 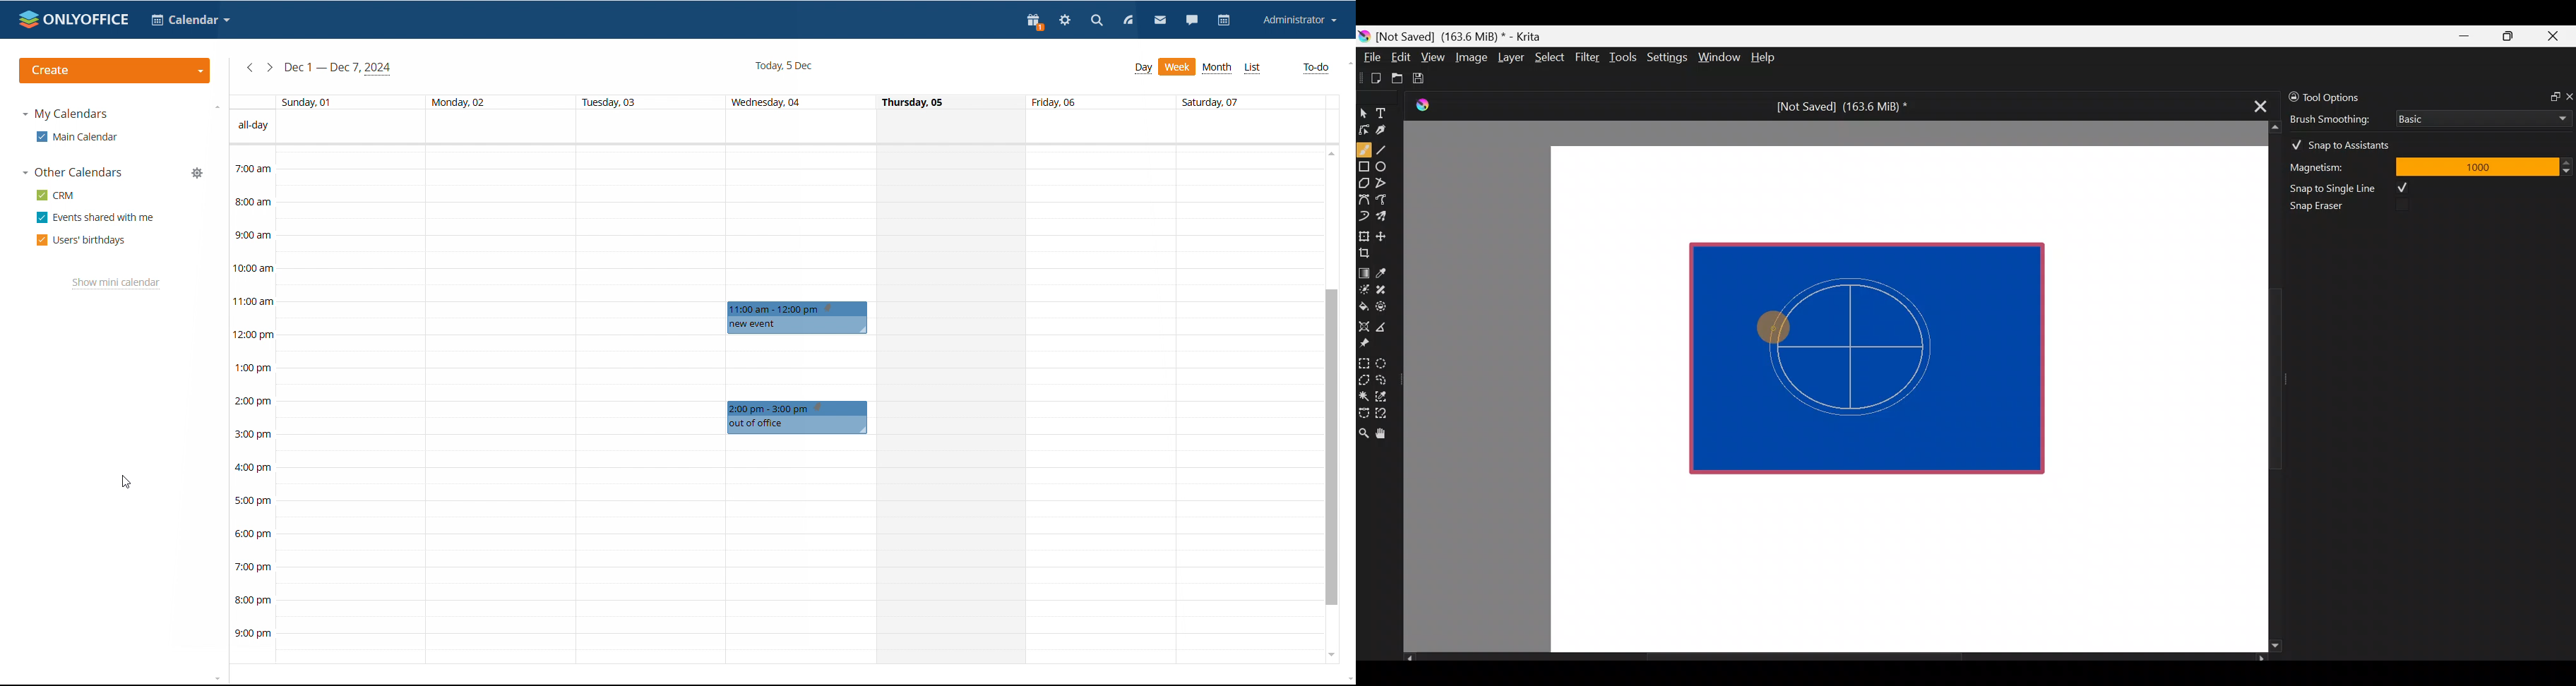 I want to click on Edit, so click(x=1400, y=59).